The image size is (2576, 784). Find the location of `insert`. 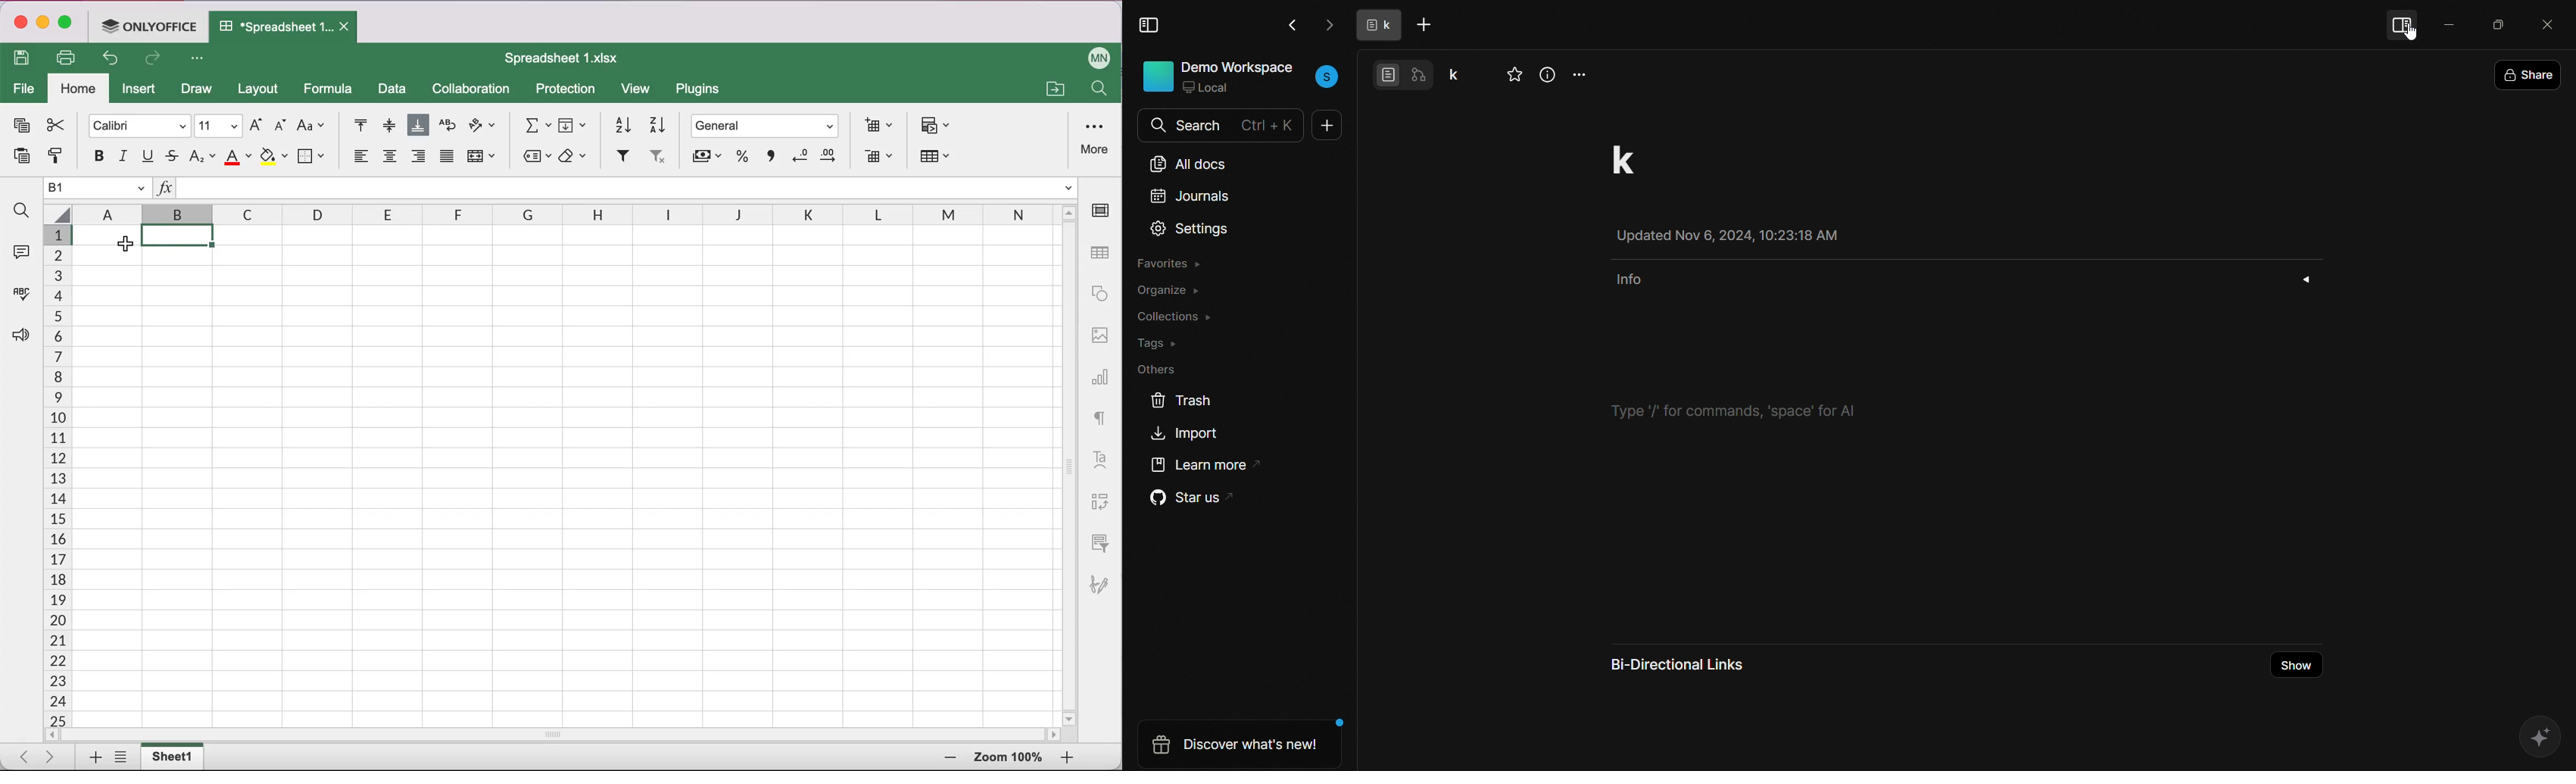

insert is located at coordinates (142, 91).